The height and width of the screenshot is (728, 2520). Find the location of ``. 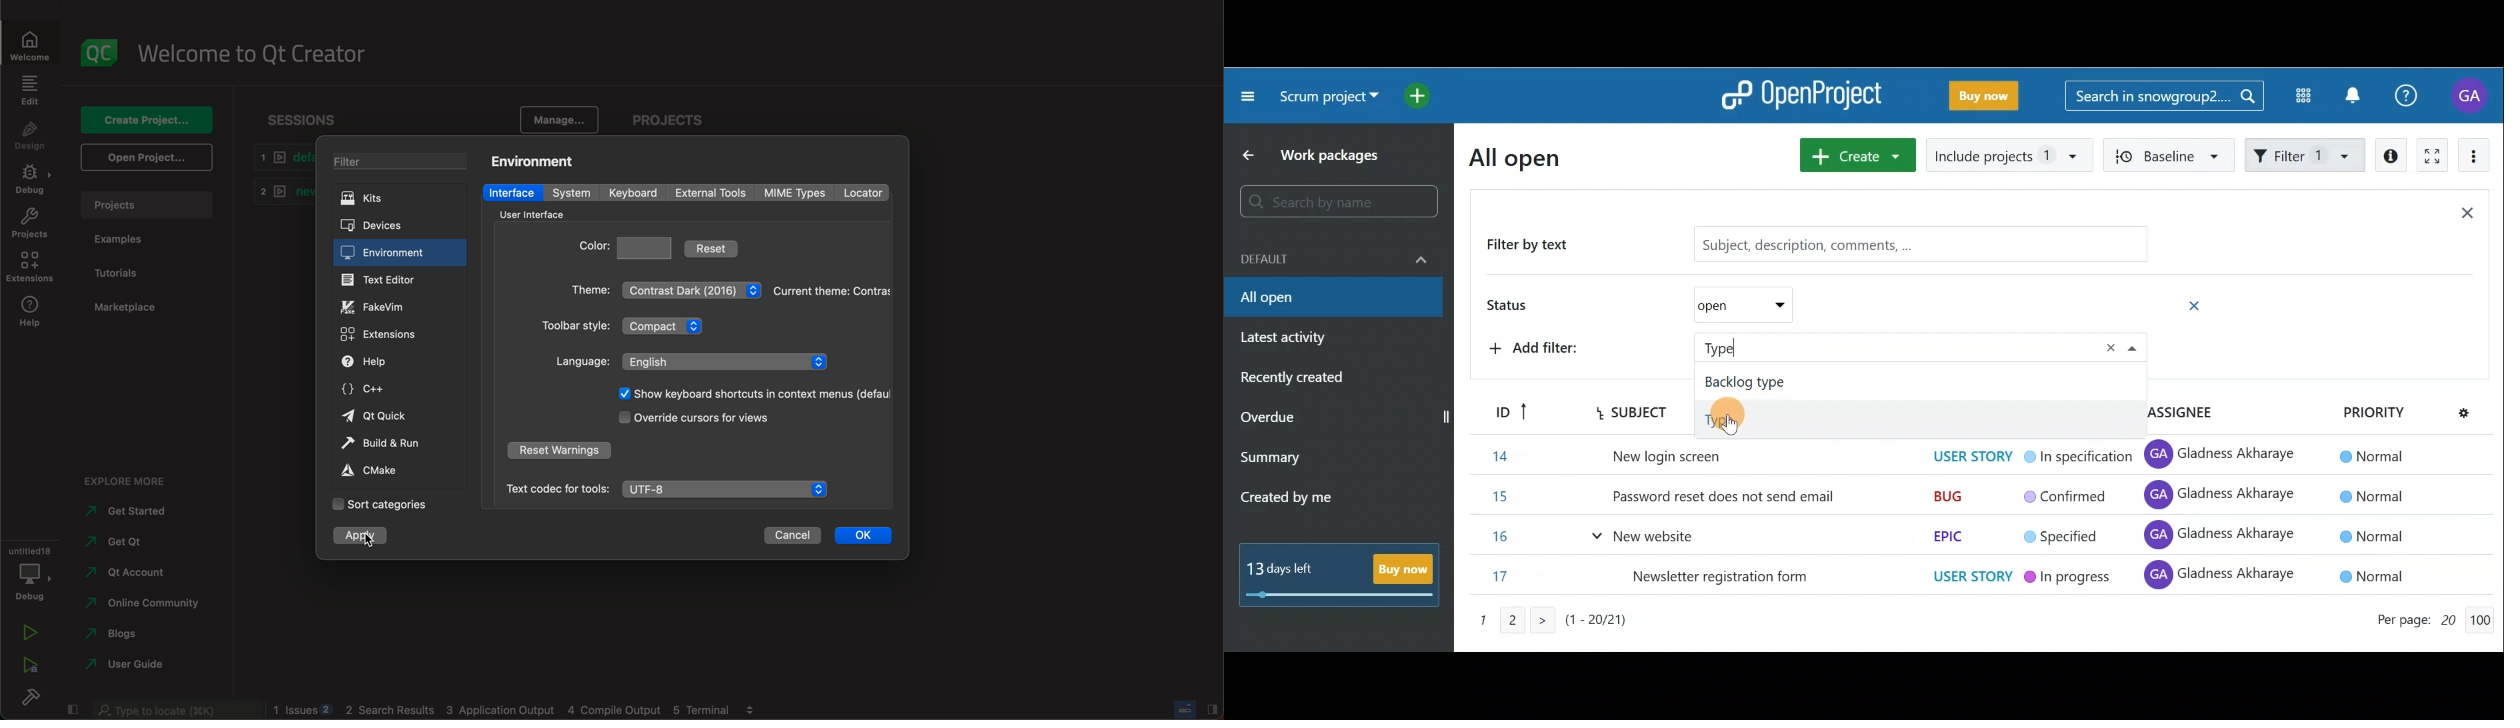

 is located at coordinates (748, 394).